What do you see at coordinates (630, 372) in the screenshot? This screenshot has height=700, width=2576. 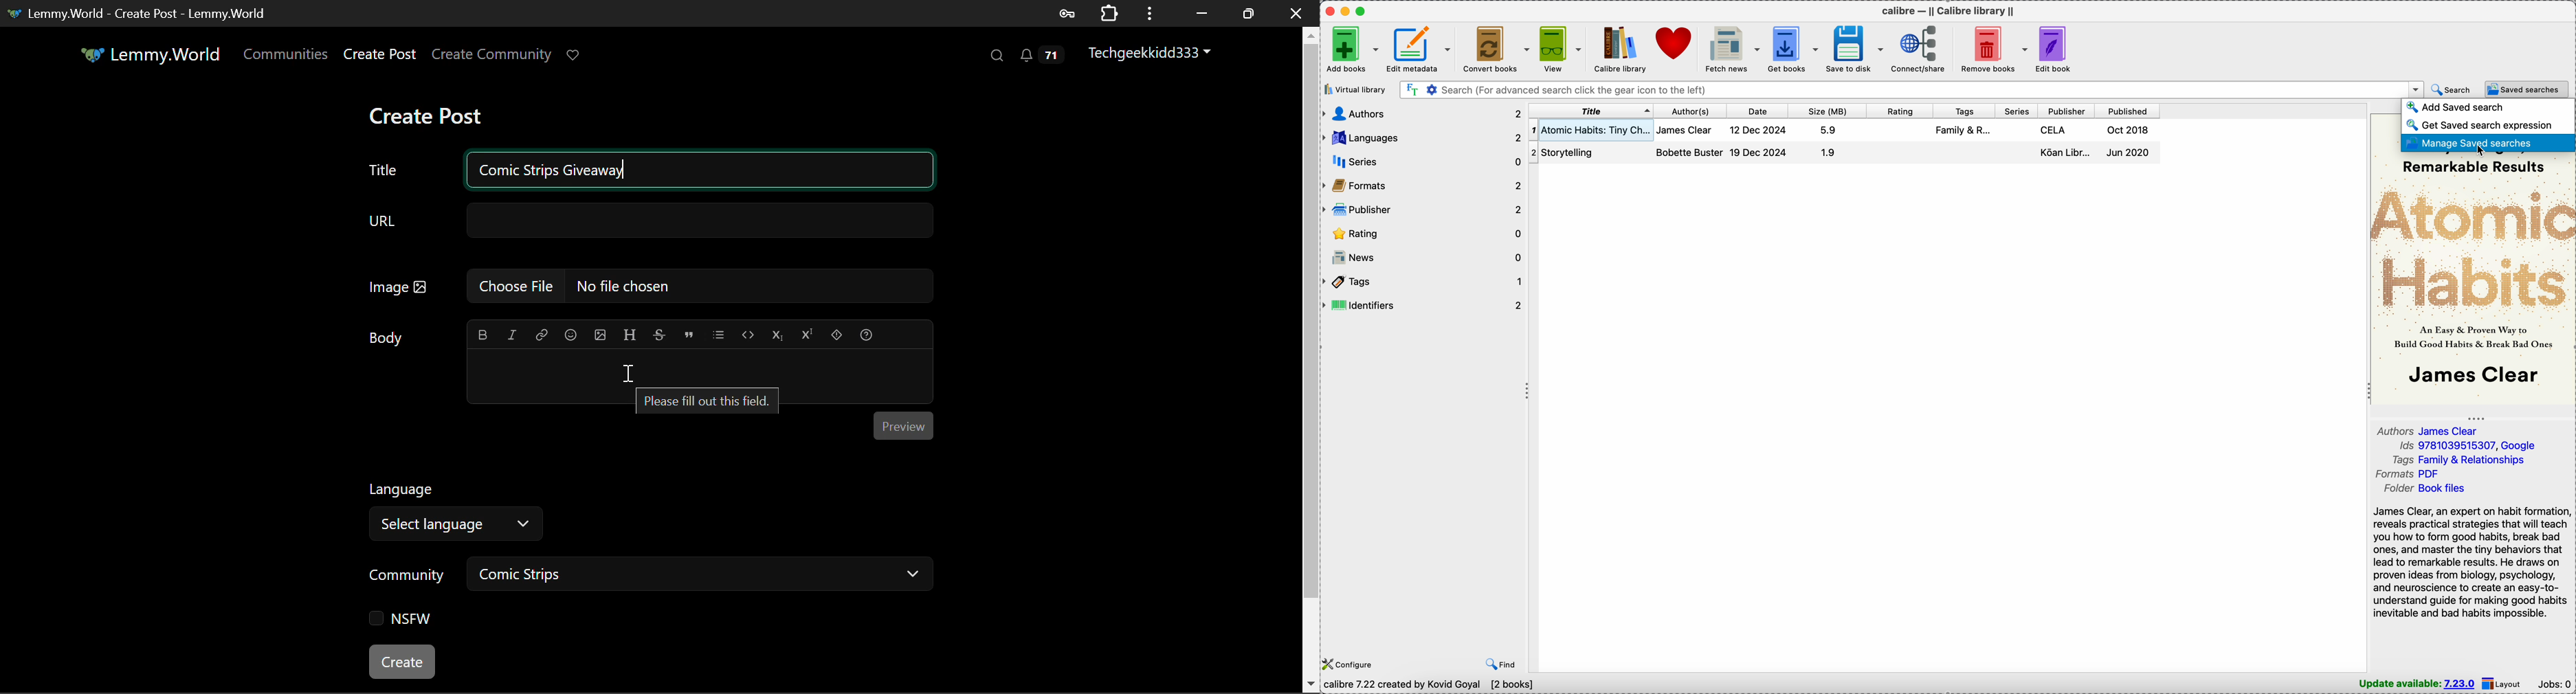 I see `Cursor Position` at bounding box center [630, 372].